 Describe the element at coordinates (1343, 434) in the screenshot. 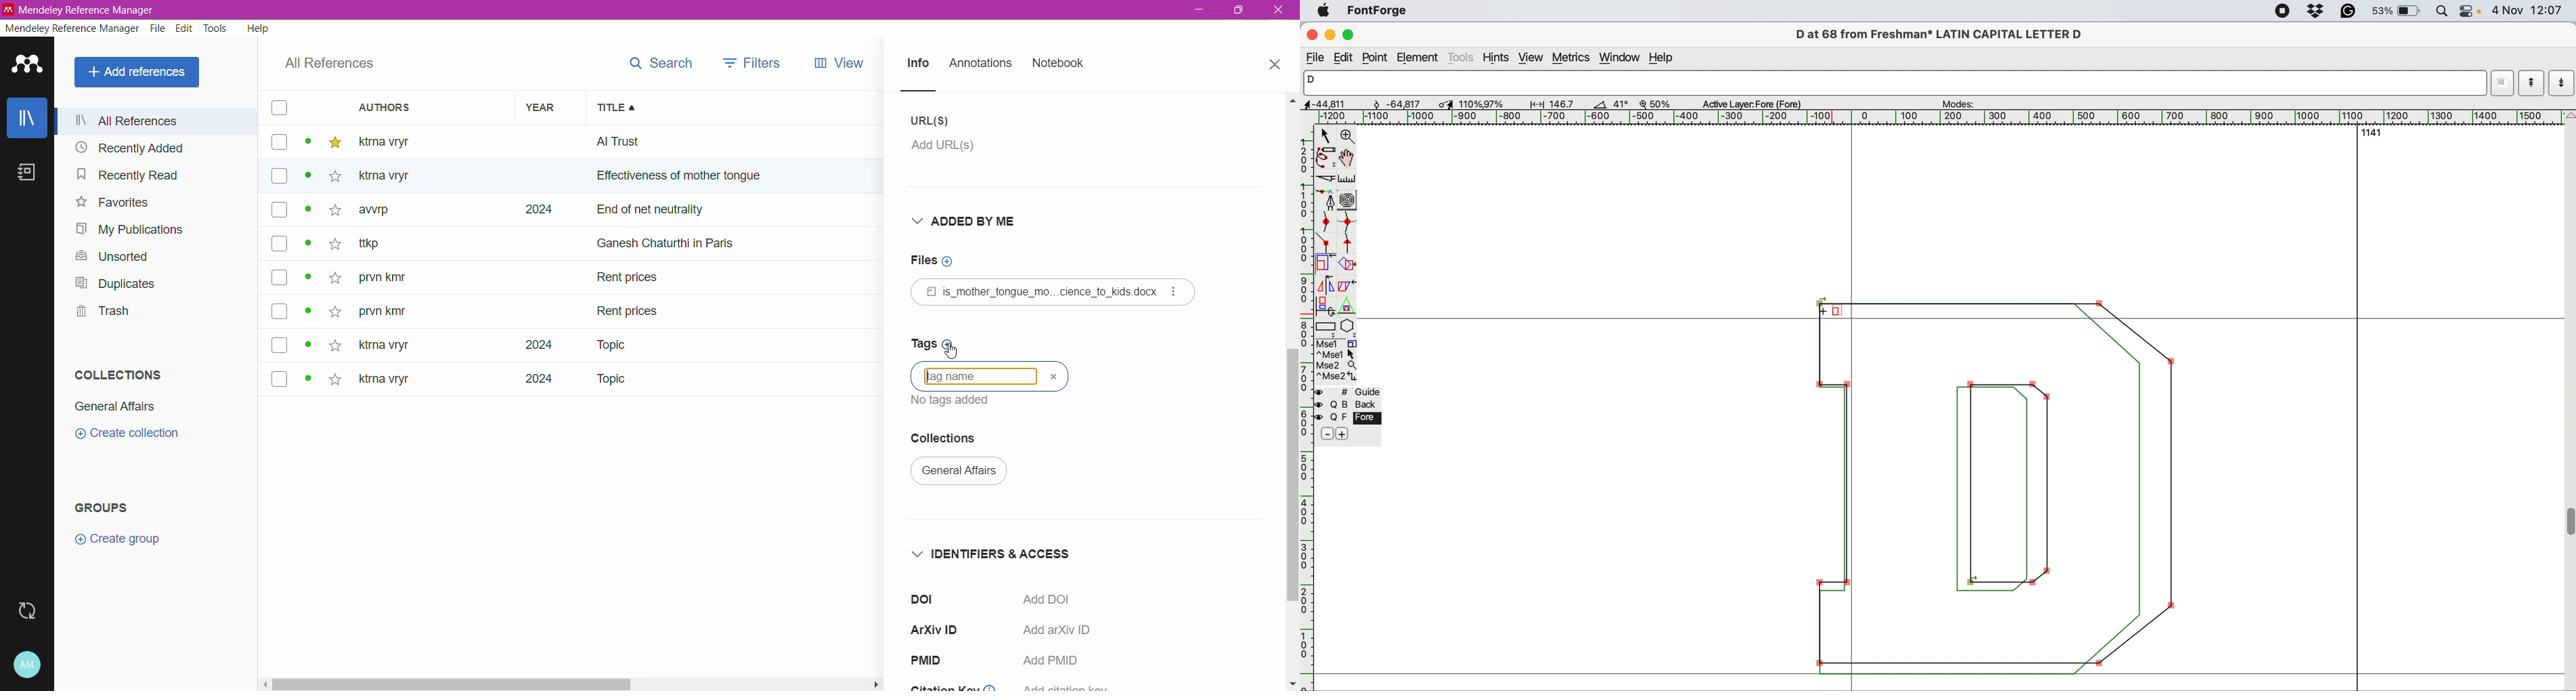

I see `add` at that location.